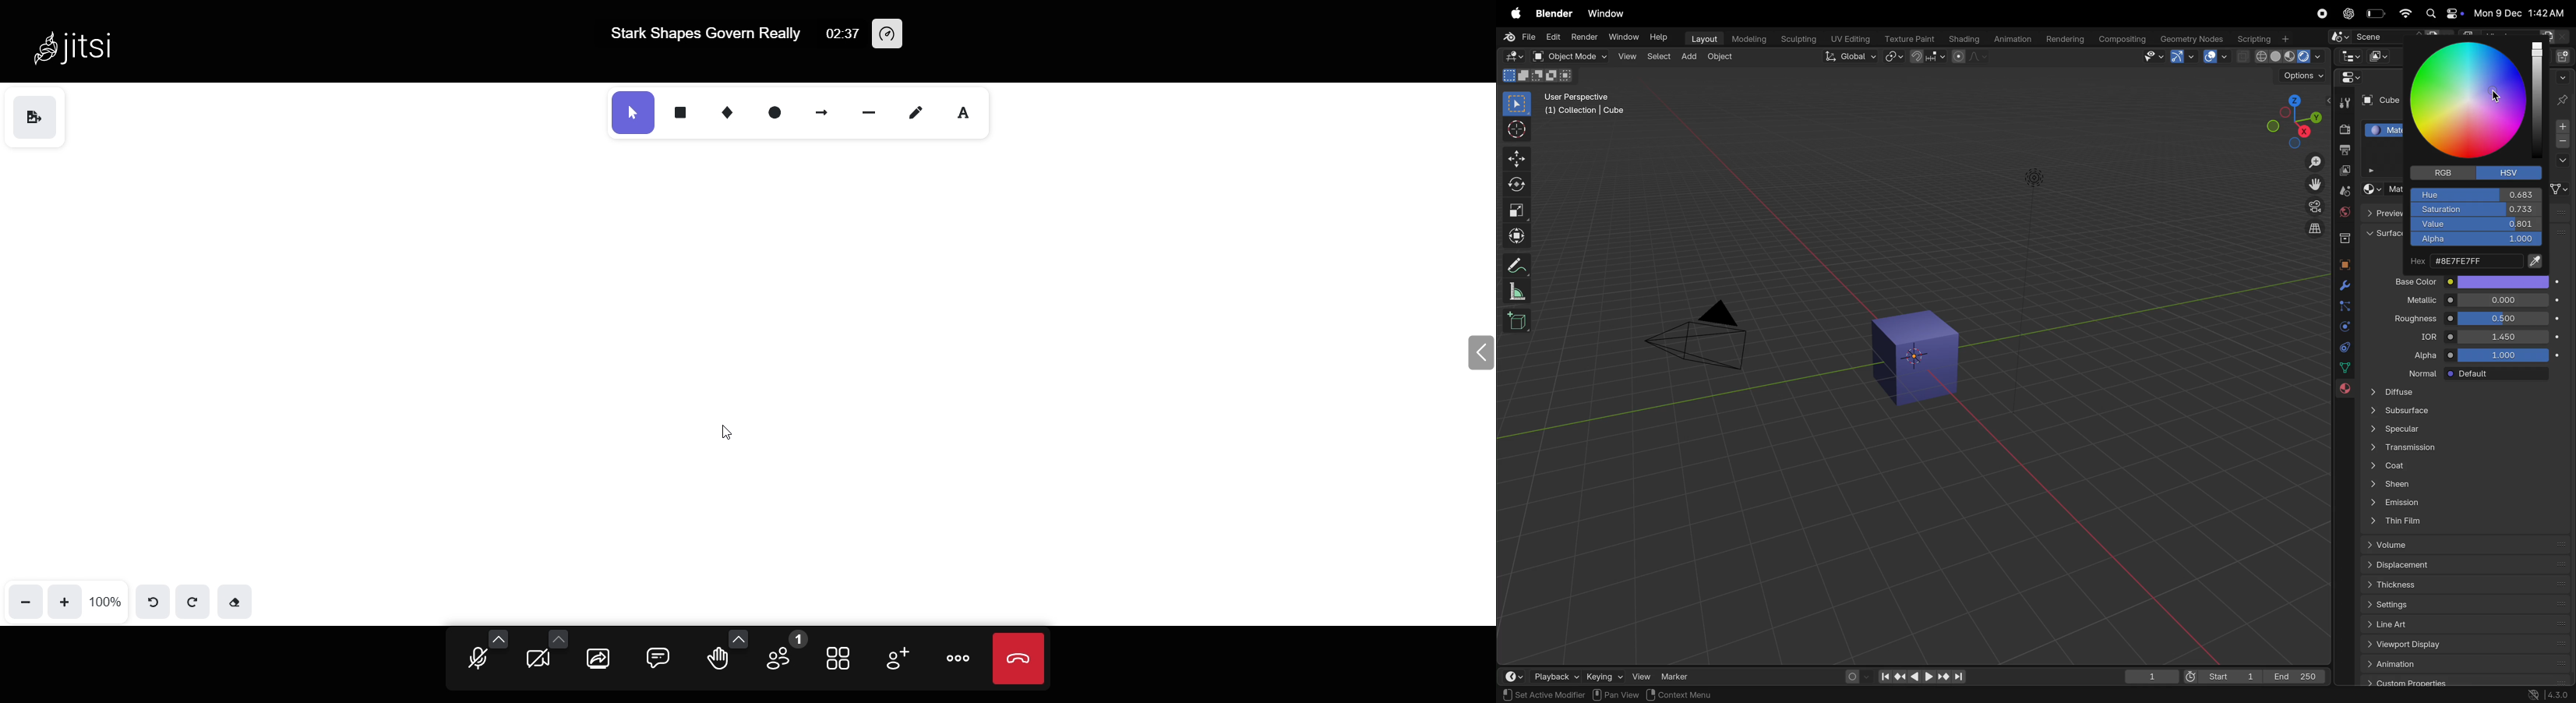  What do you see at coordinates (1691, 695) in the screenshot?
I see `context menu` at bounding box center [1691, 695].